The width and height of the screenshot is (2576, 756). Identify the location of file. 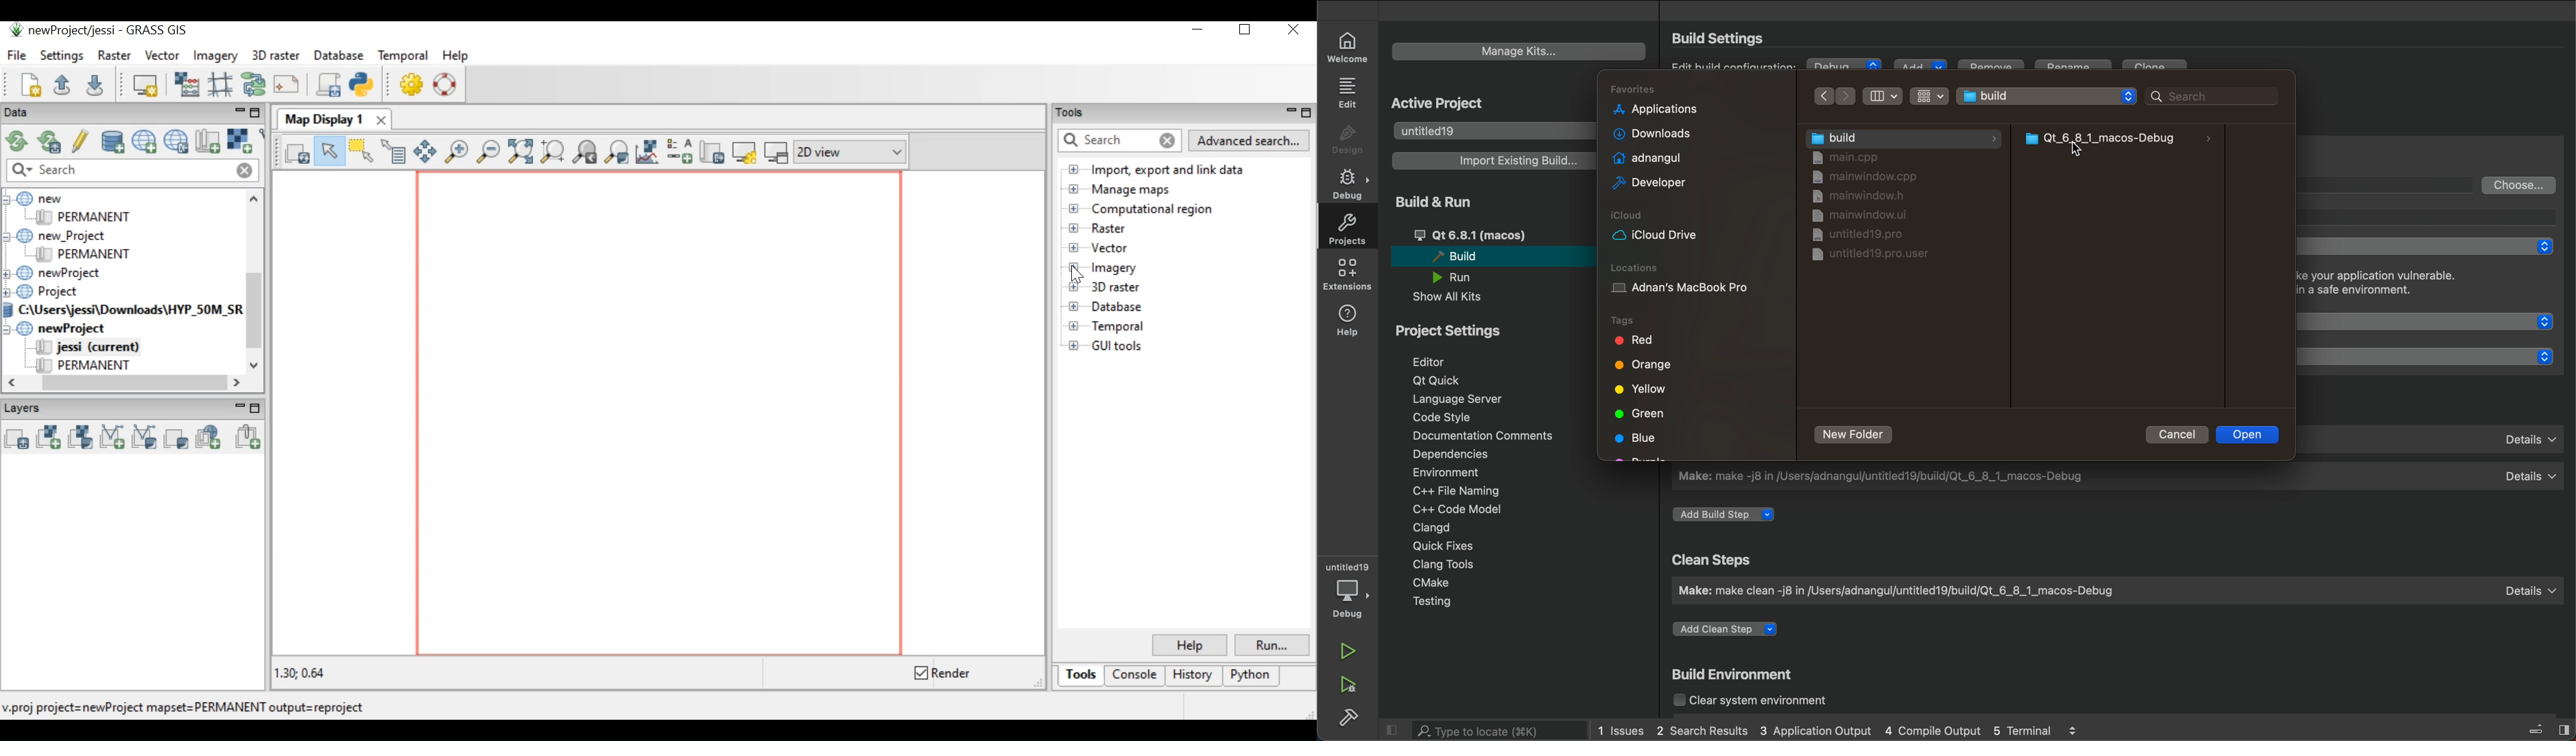
(1864, 234).